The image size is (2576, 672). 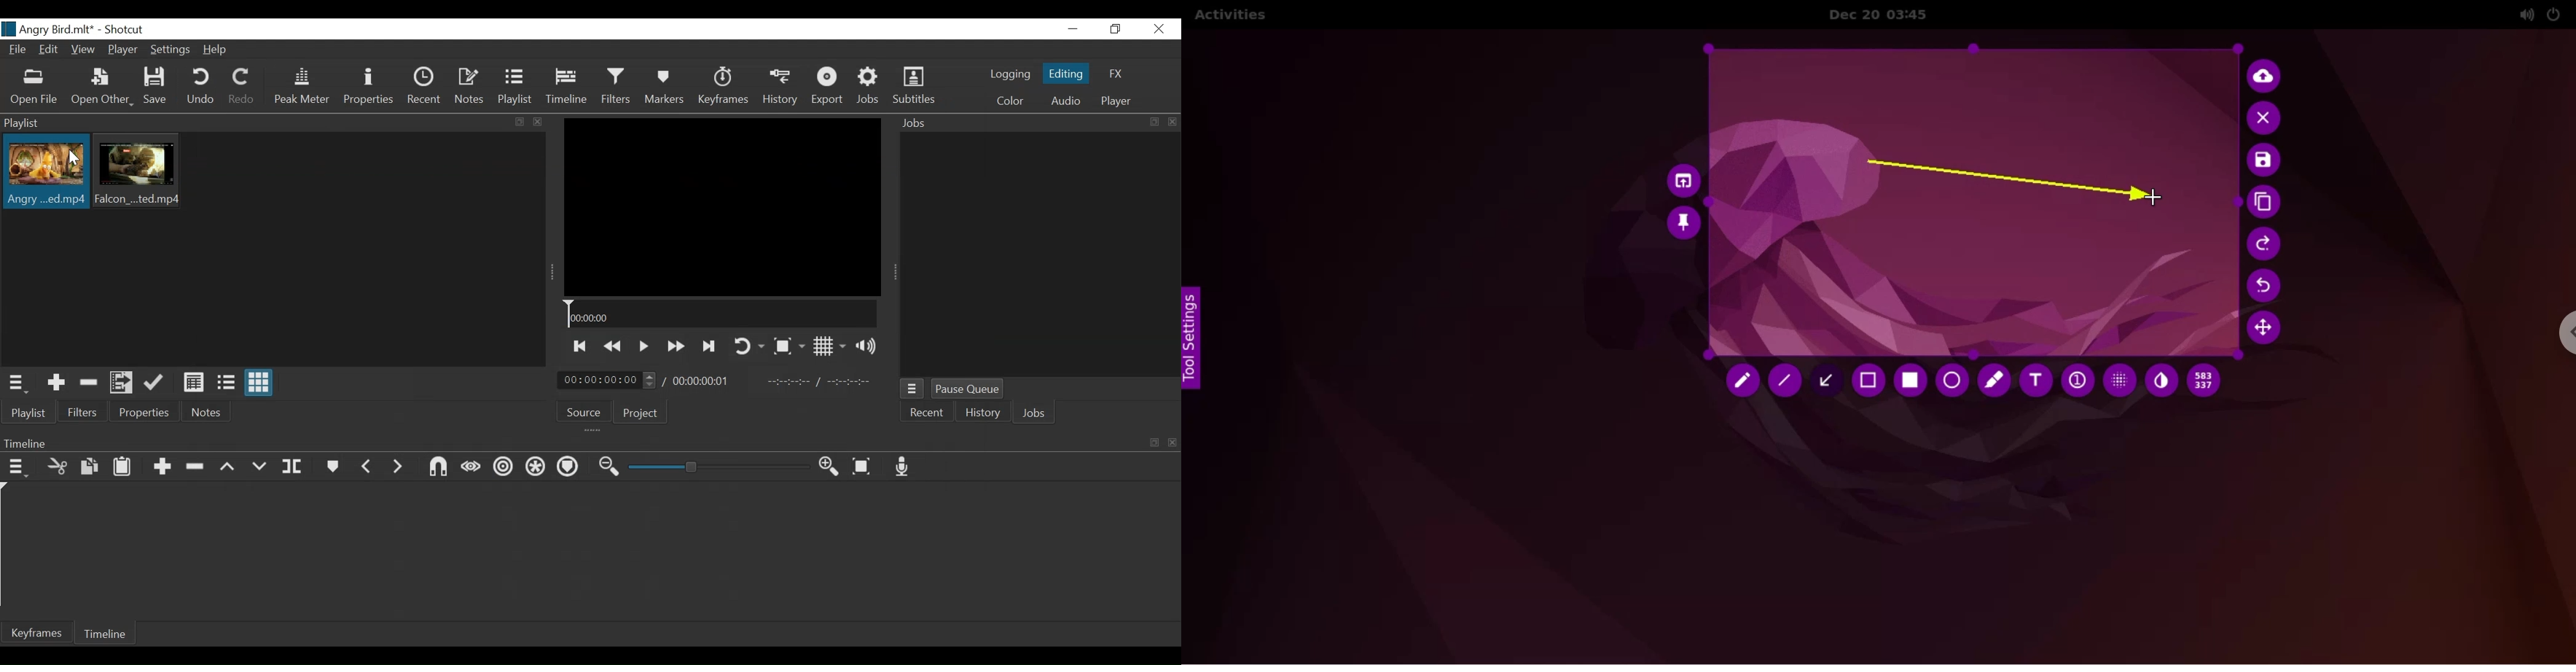 I want to click on Ripple Delete, so click(x=198, y=467).